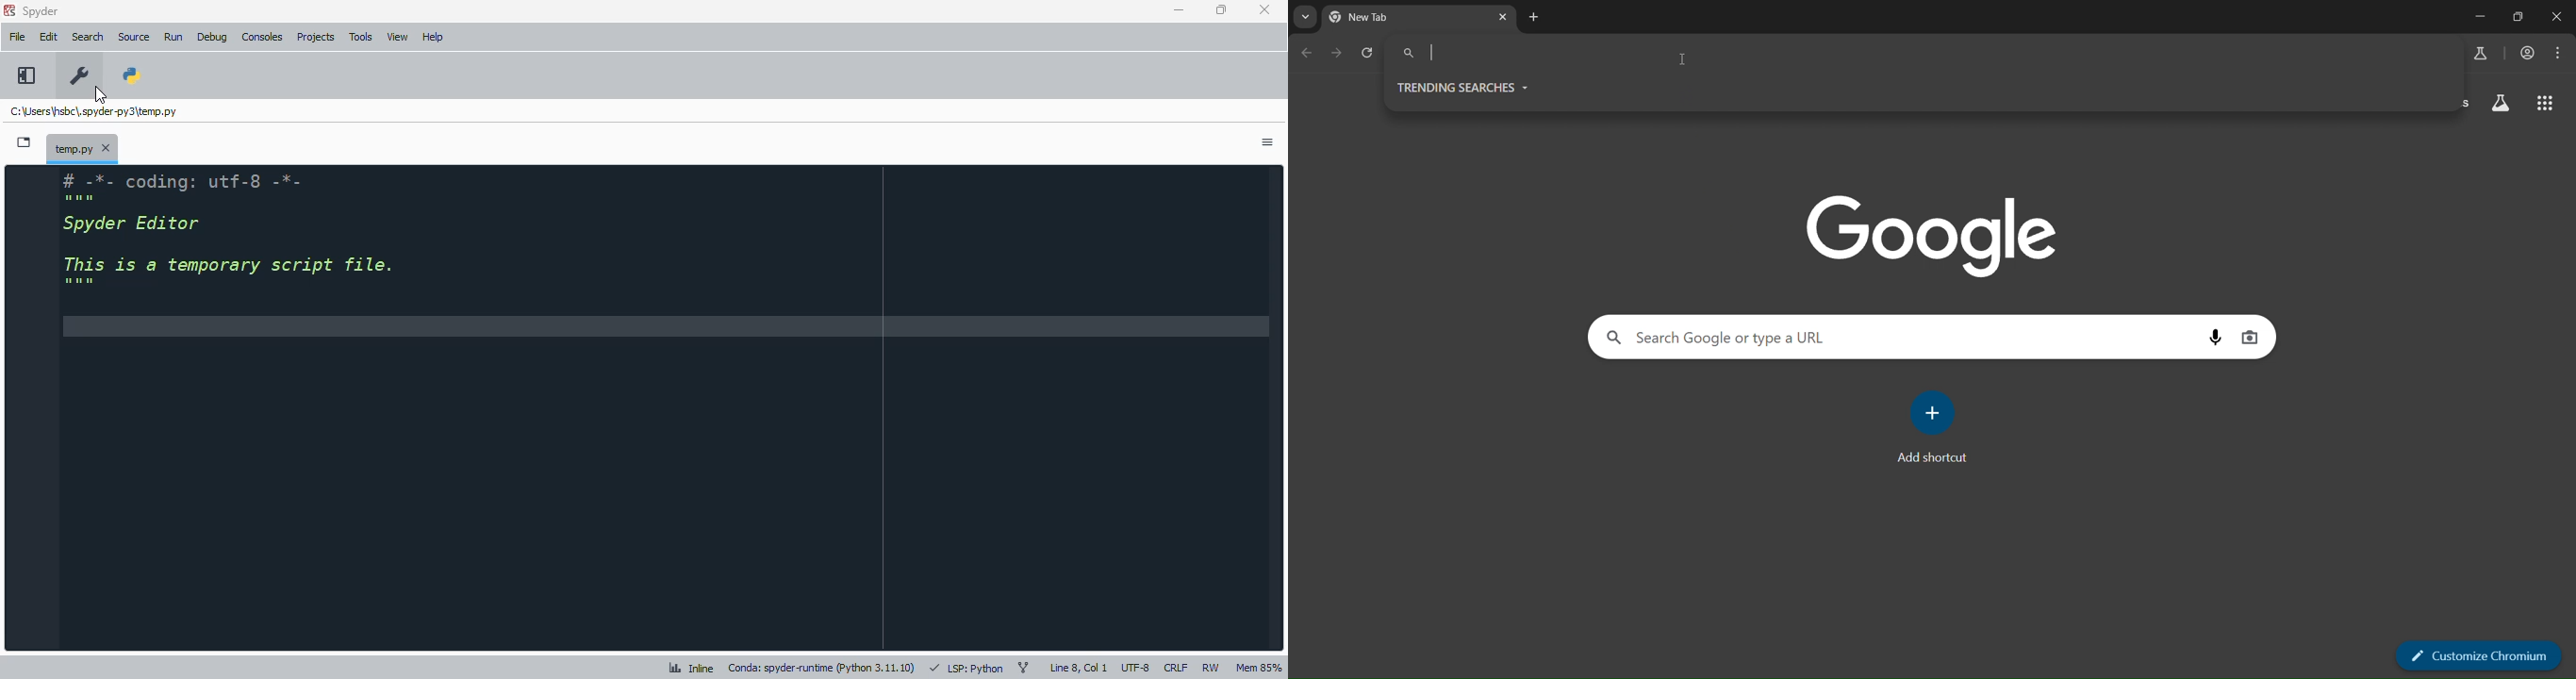 Image resolution: width=2576 pixels, height=700 pixels. I want to click on temporary file, so click(92, 111).